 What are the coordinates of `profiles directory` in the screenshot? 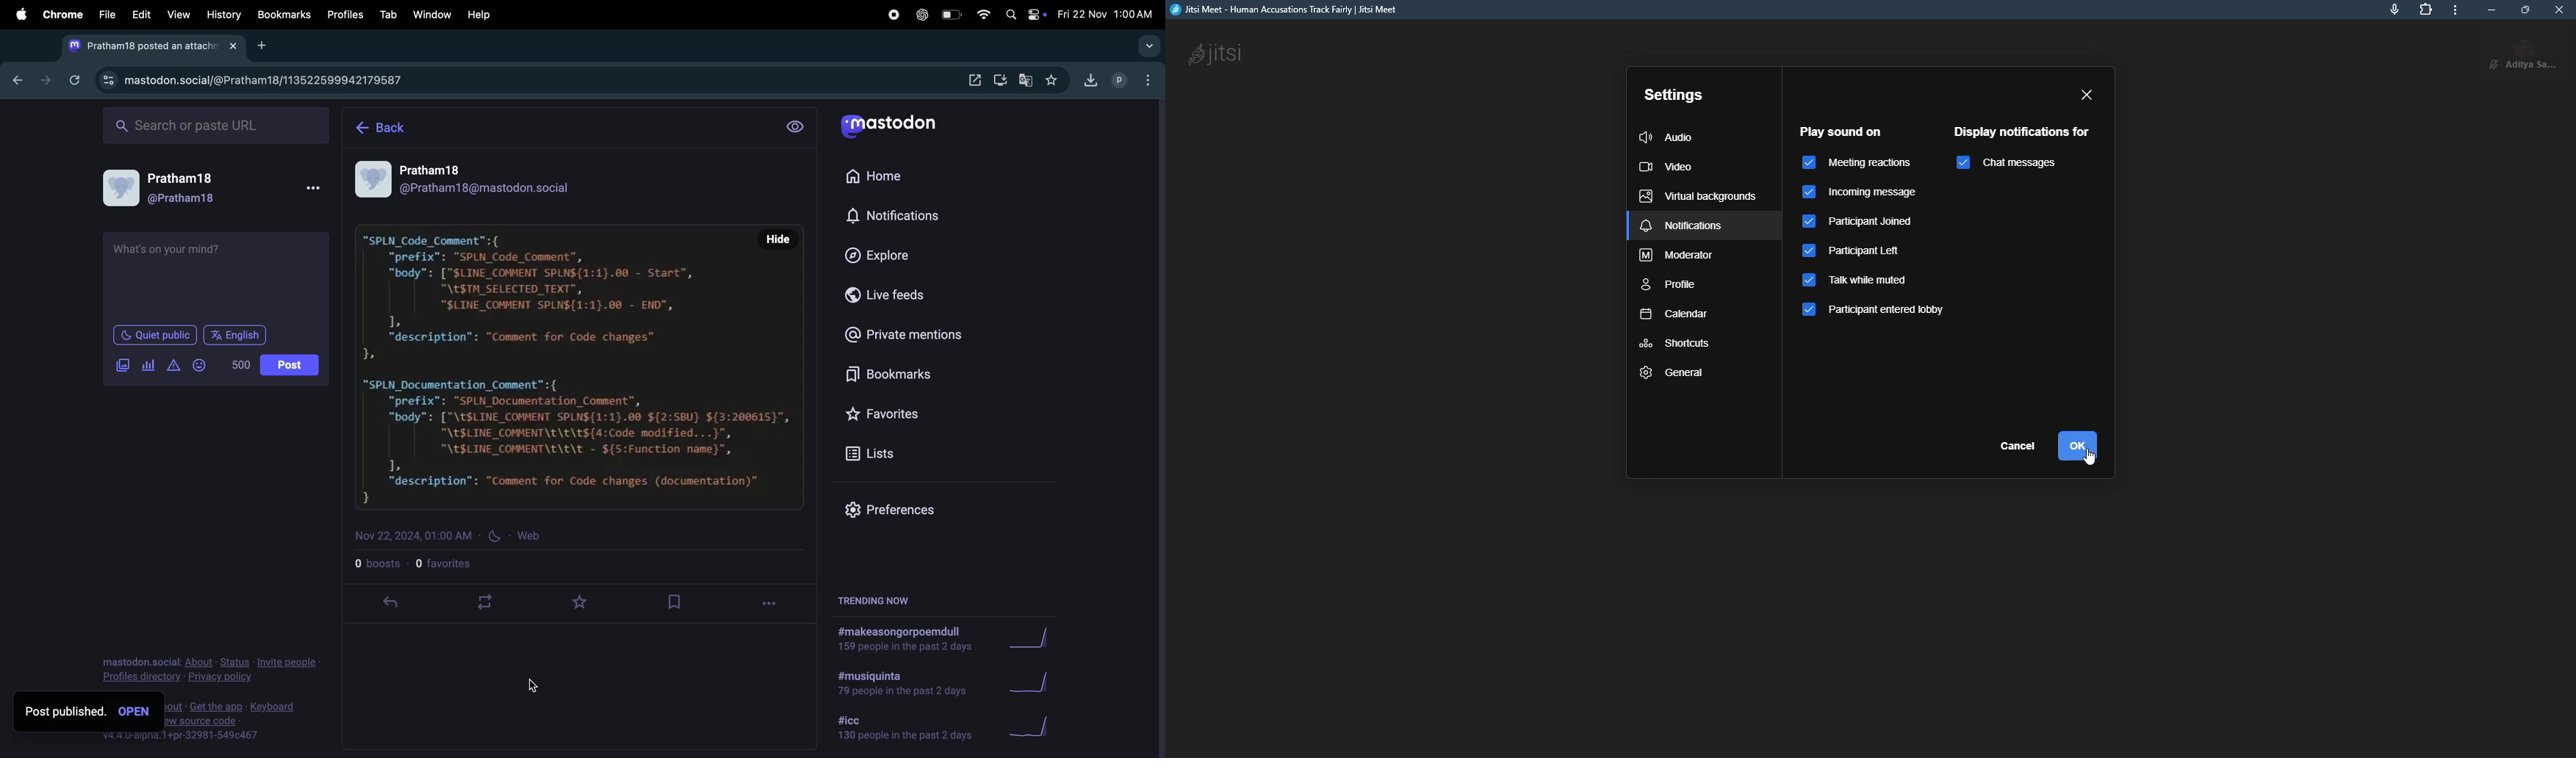 It's located at (142, 678).